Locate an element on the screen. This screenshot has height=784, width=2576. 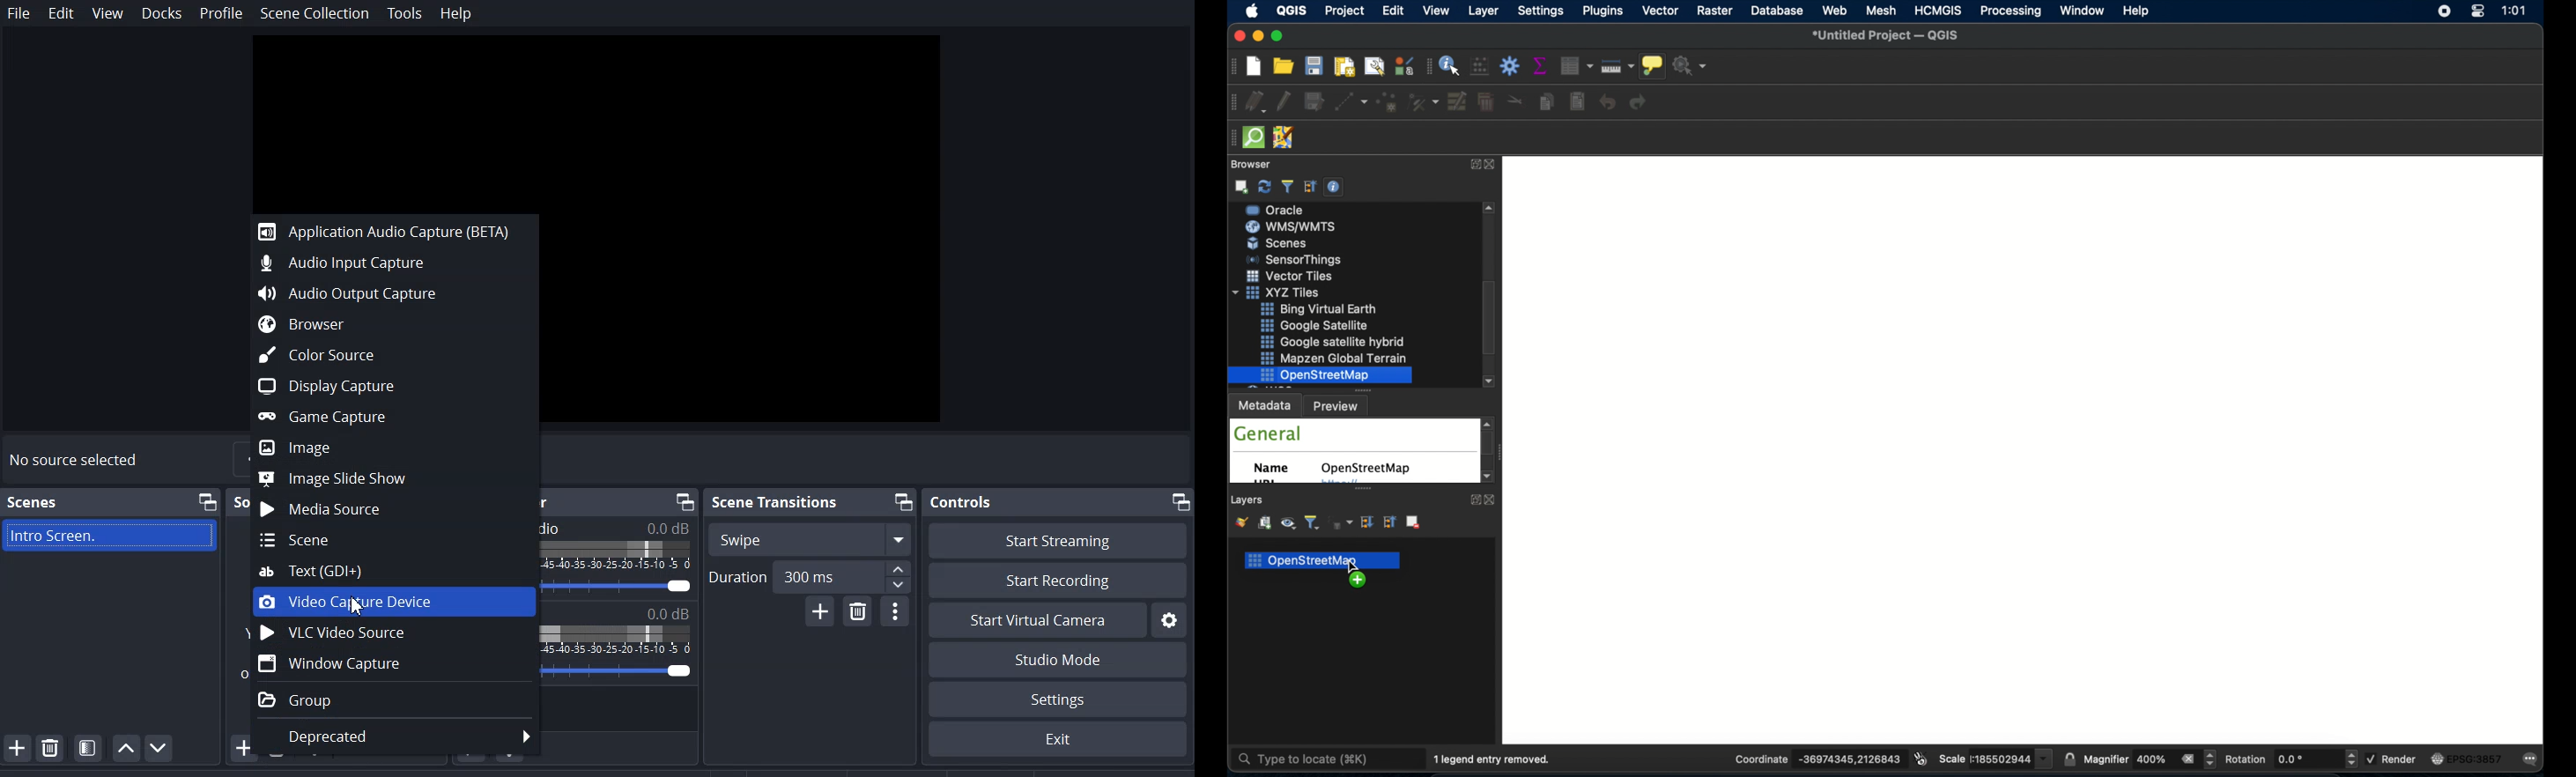
bing virtual earth is located at coordinates (1338, 359).